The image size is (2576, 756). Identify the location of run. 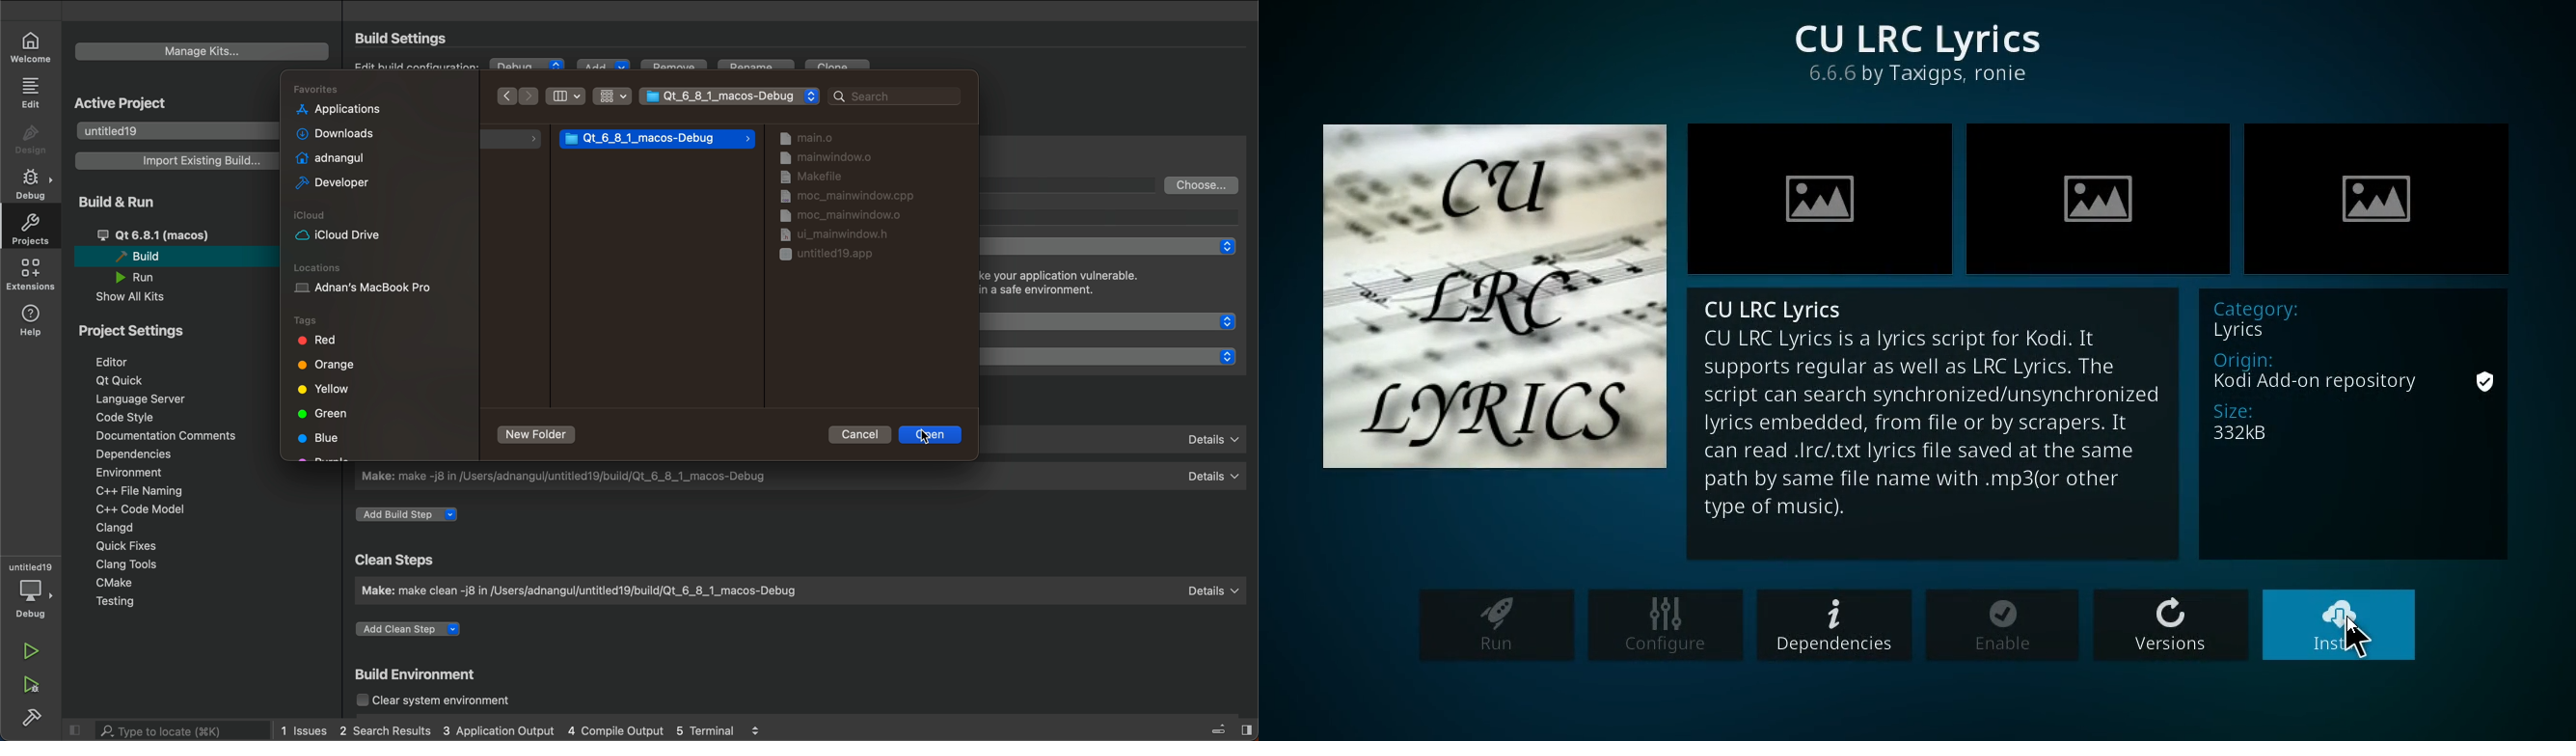
(145, 277).